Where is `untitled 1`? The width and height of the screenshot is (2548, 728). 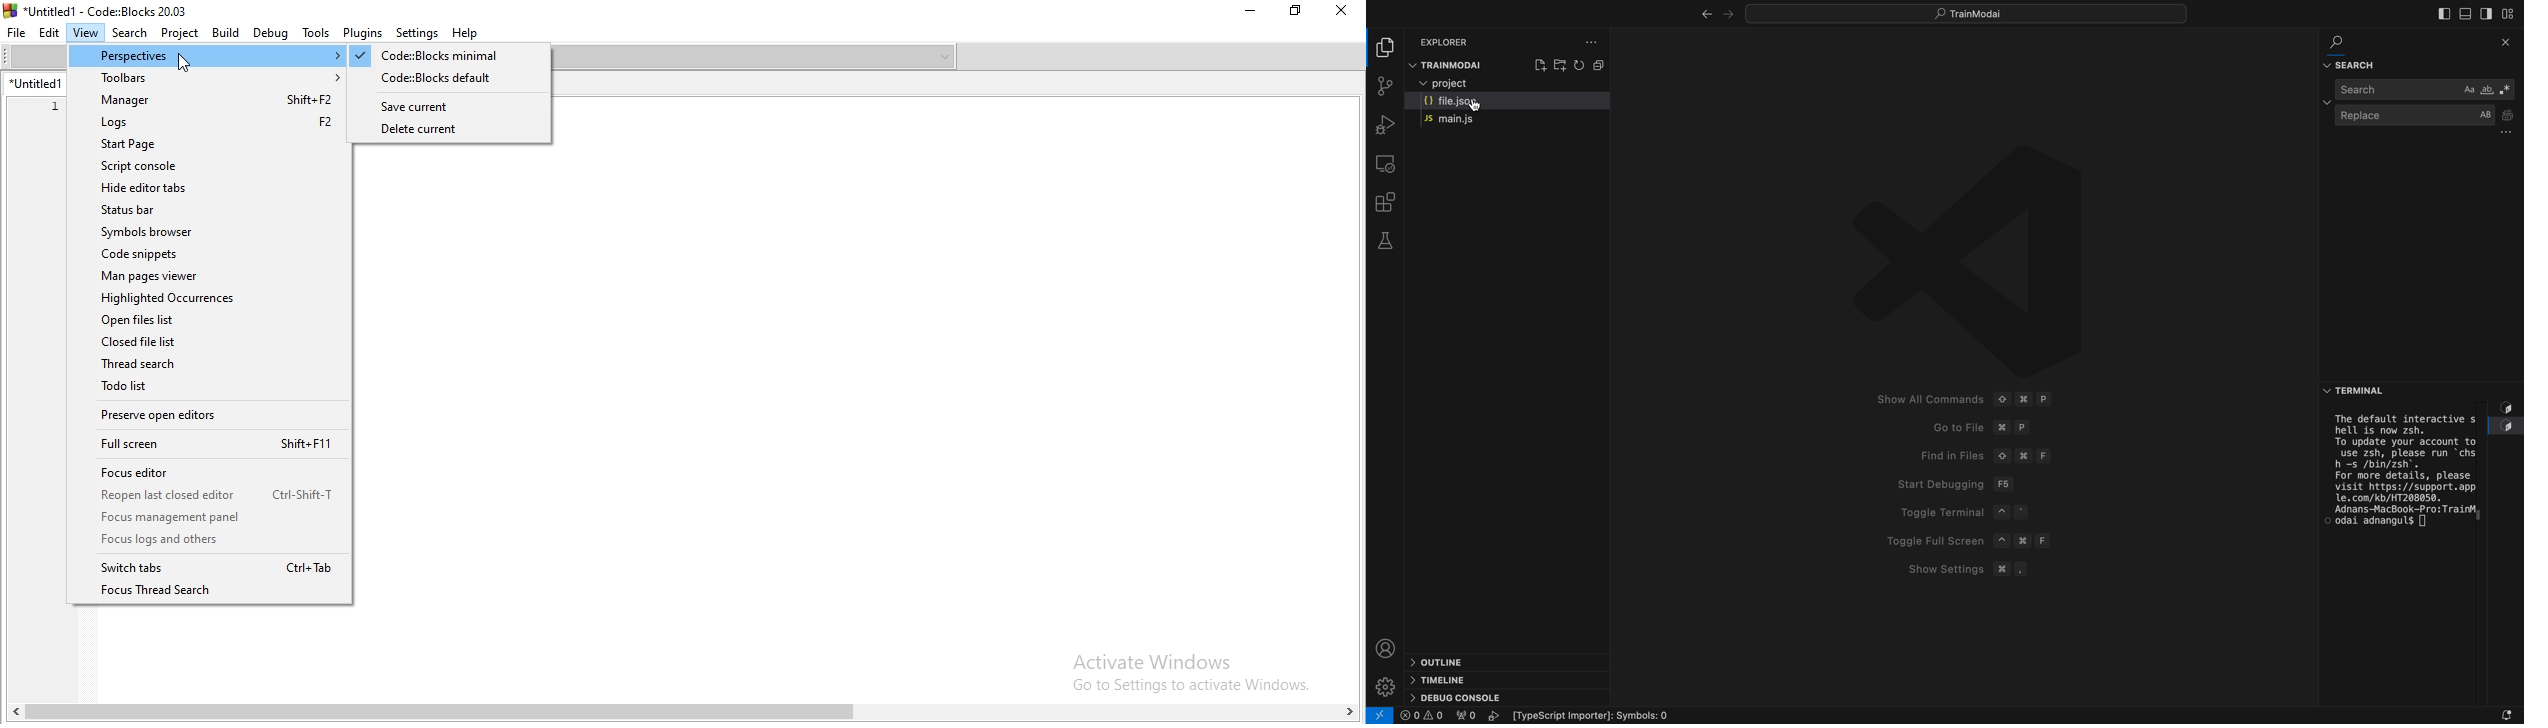
untitled 1 is located at coordinates (33, 81).